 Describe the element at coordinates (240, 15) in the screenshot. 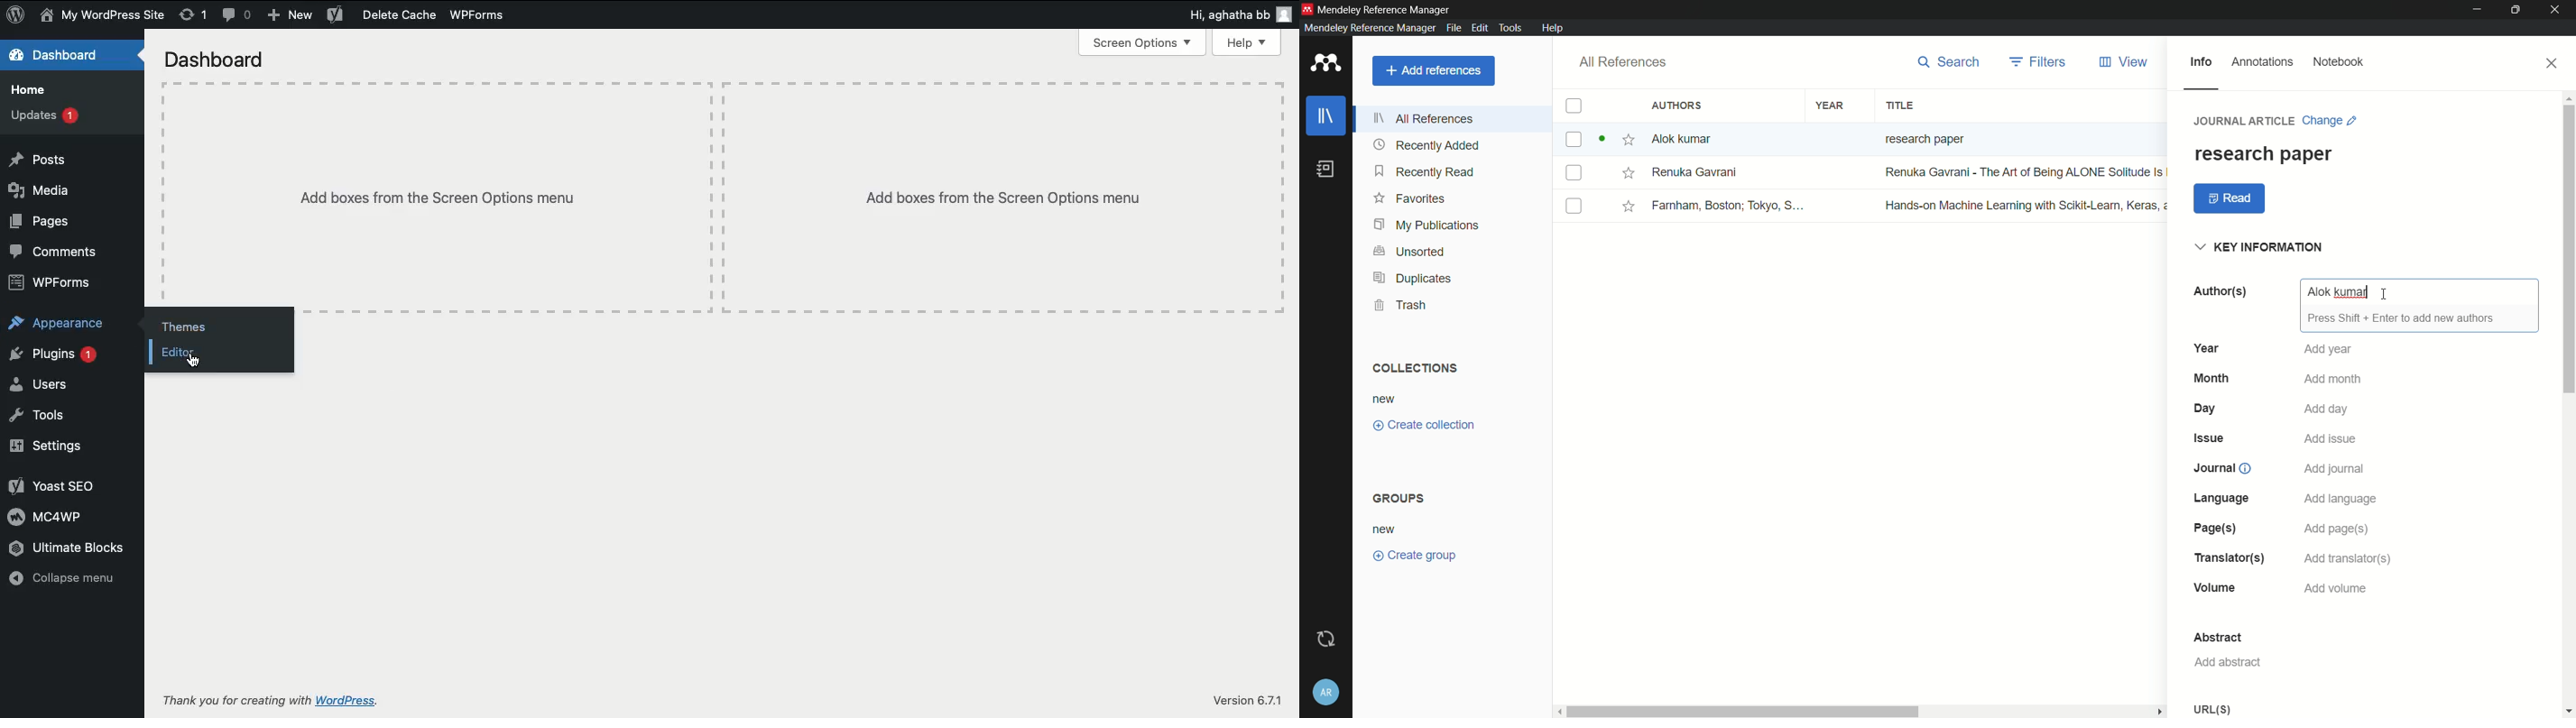

I see `comments` at that location.